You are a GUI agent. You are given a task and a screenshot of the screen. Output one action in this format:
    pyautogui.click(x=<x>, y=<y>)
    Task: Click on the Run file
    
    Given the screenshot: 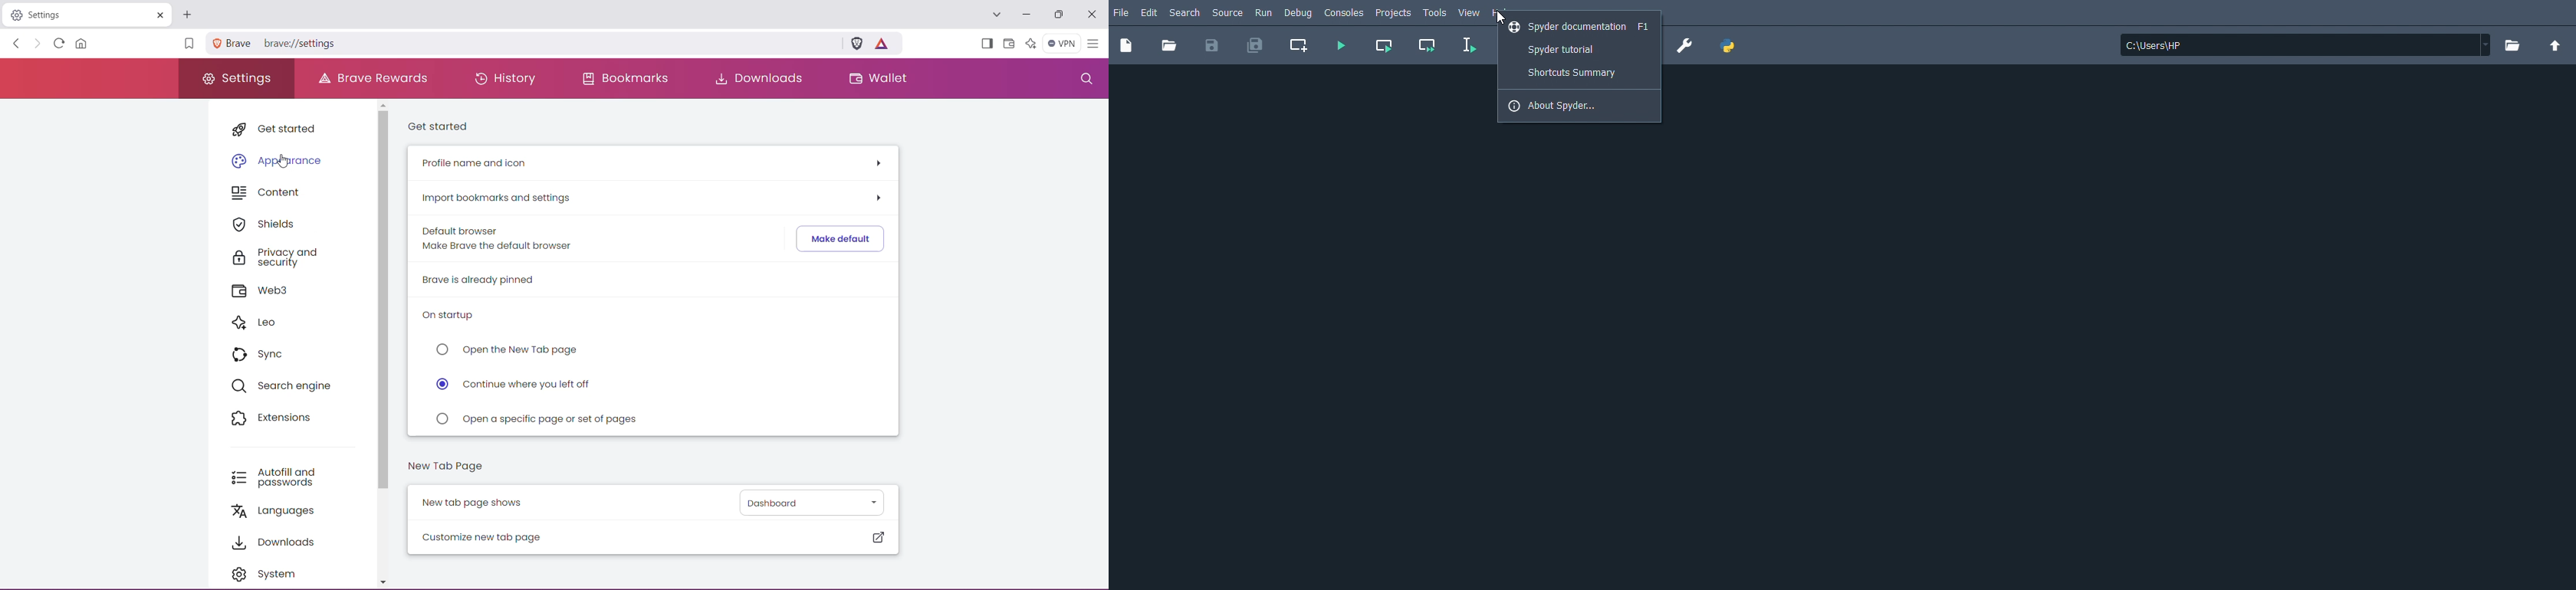 What is the action you would take?
    pyautogui.click(x=1340, y=44)
    